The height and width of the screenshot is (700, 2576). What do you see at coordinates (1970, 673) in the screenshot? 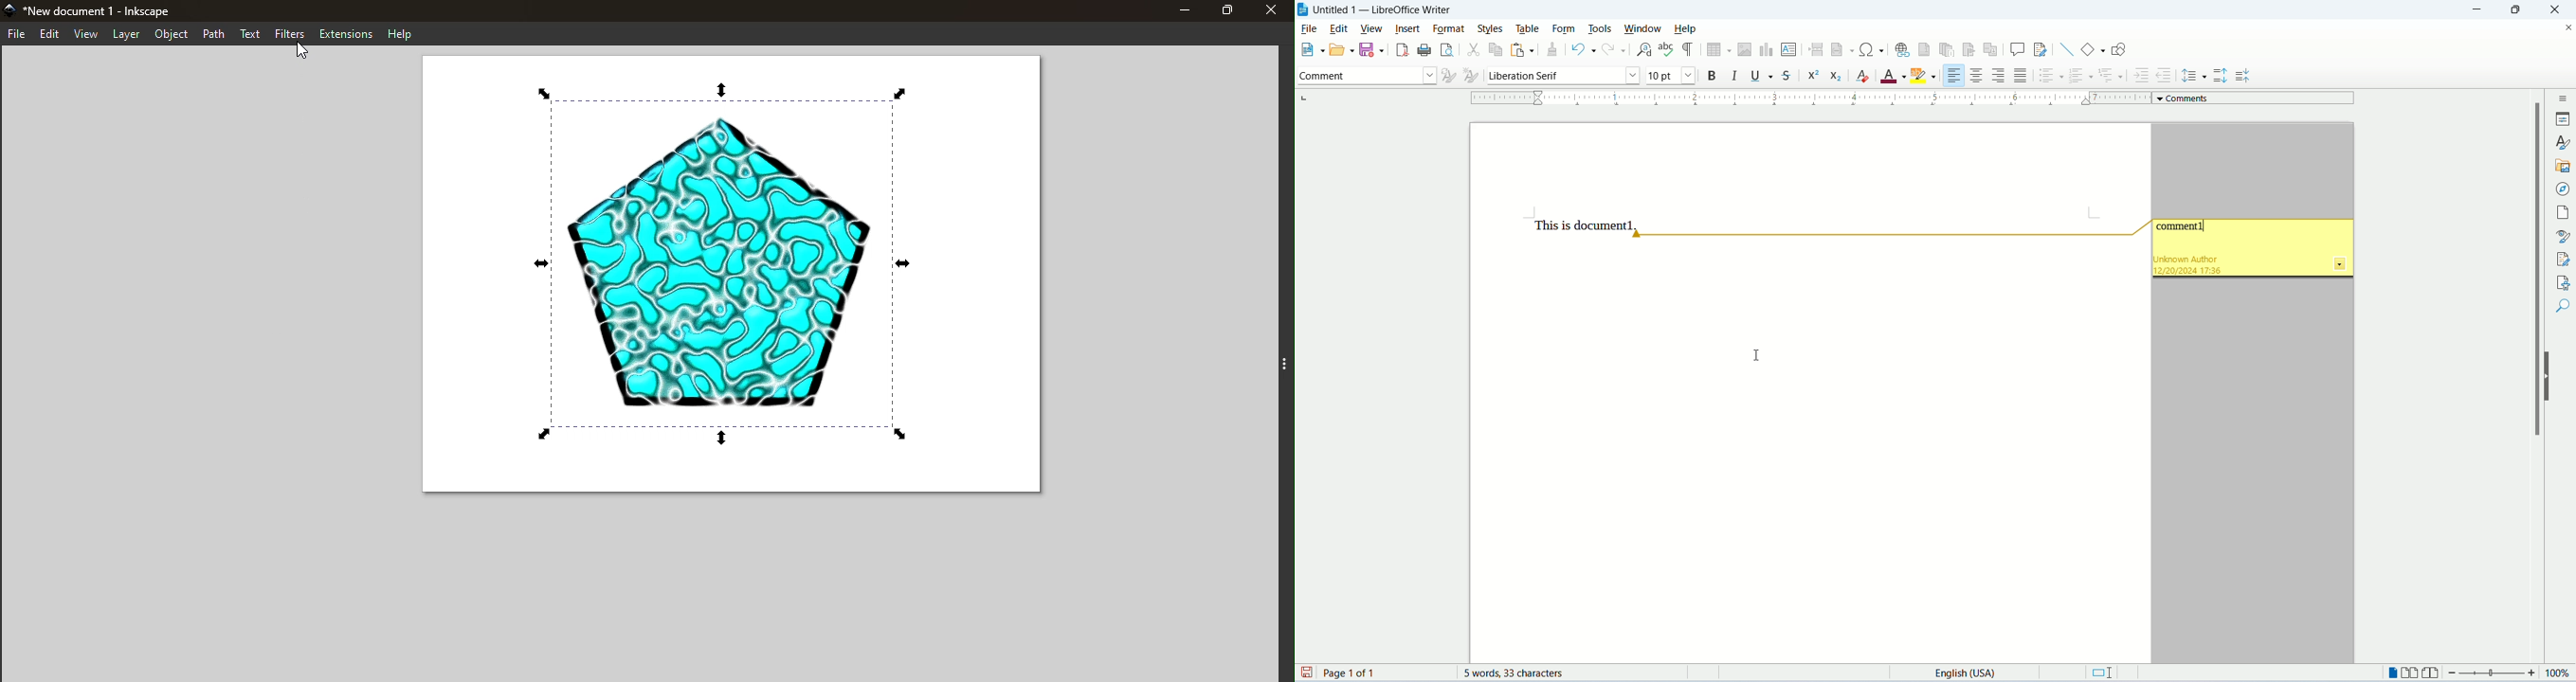
I see `english (usa)` at bounding box center [1970, 673].